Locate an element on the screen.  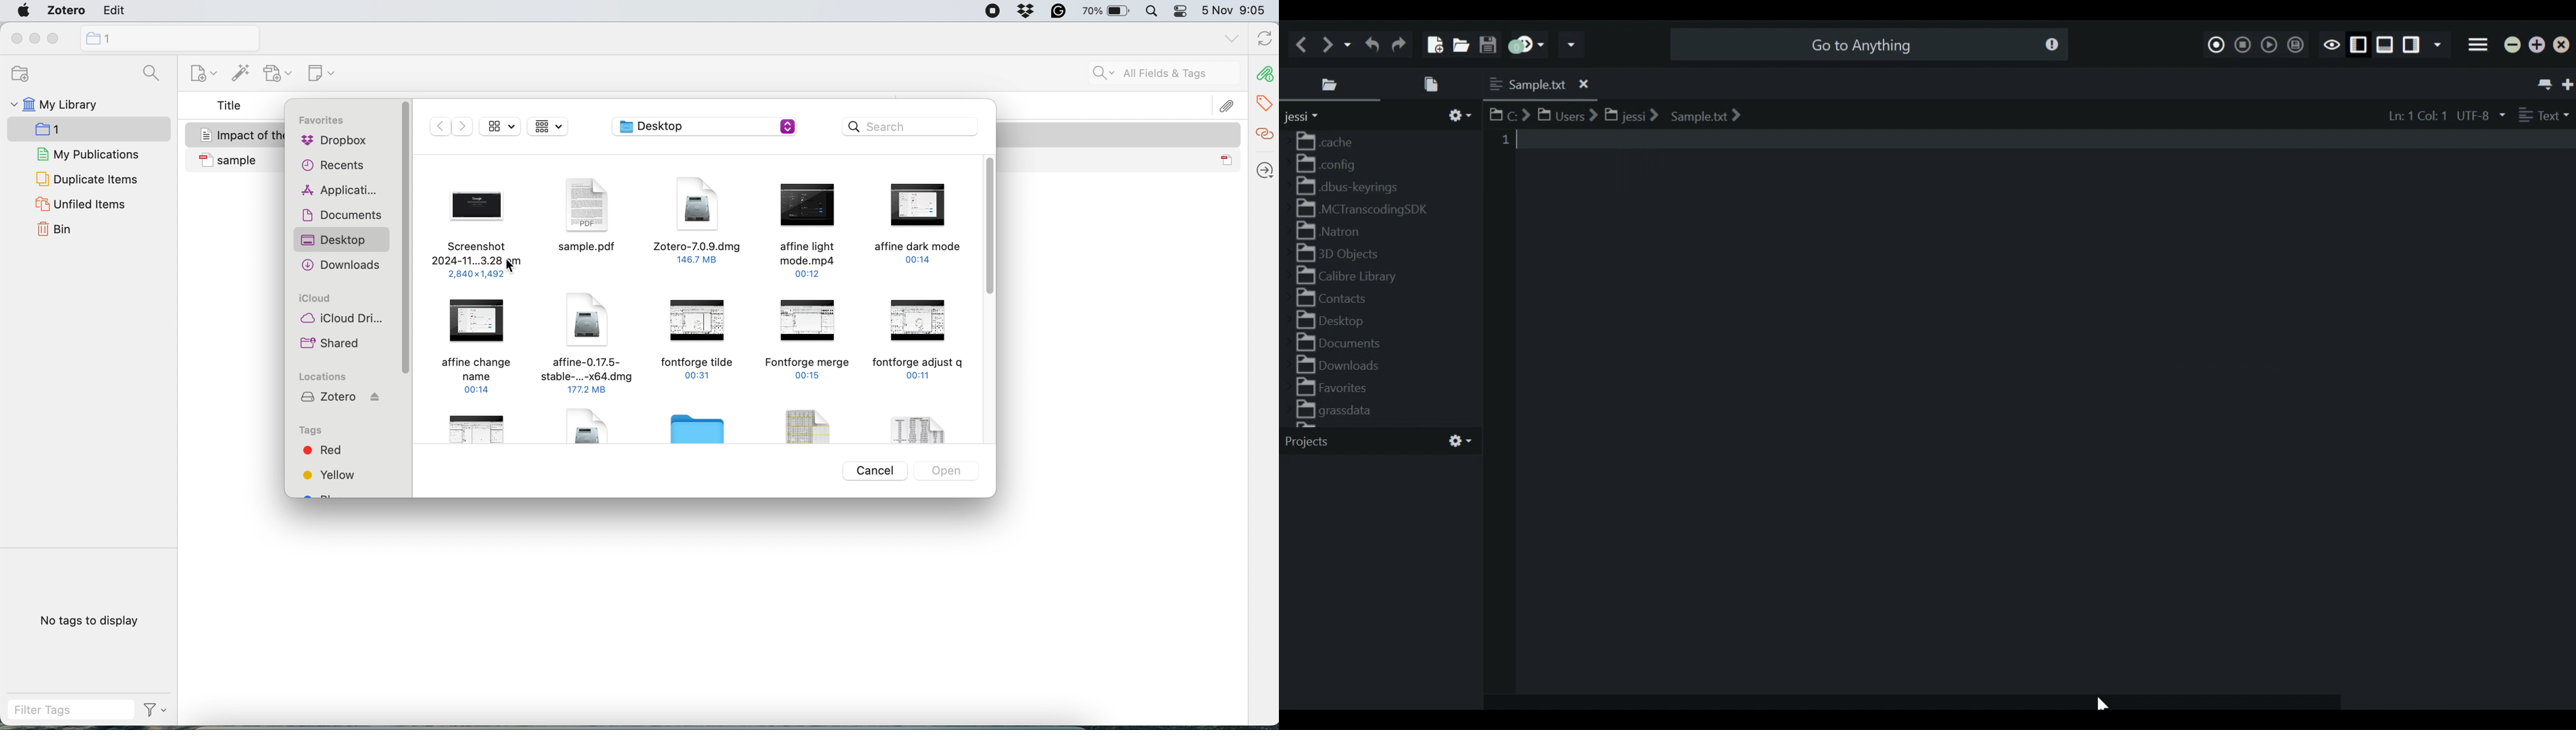
sample is located at coordinates (237, 161).